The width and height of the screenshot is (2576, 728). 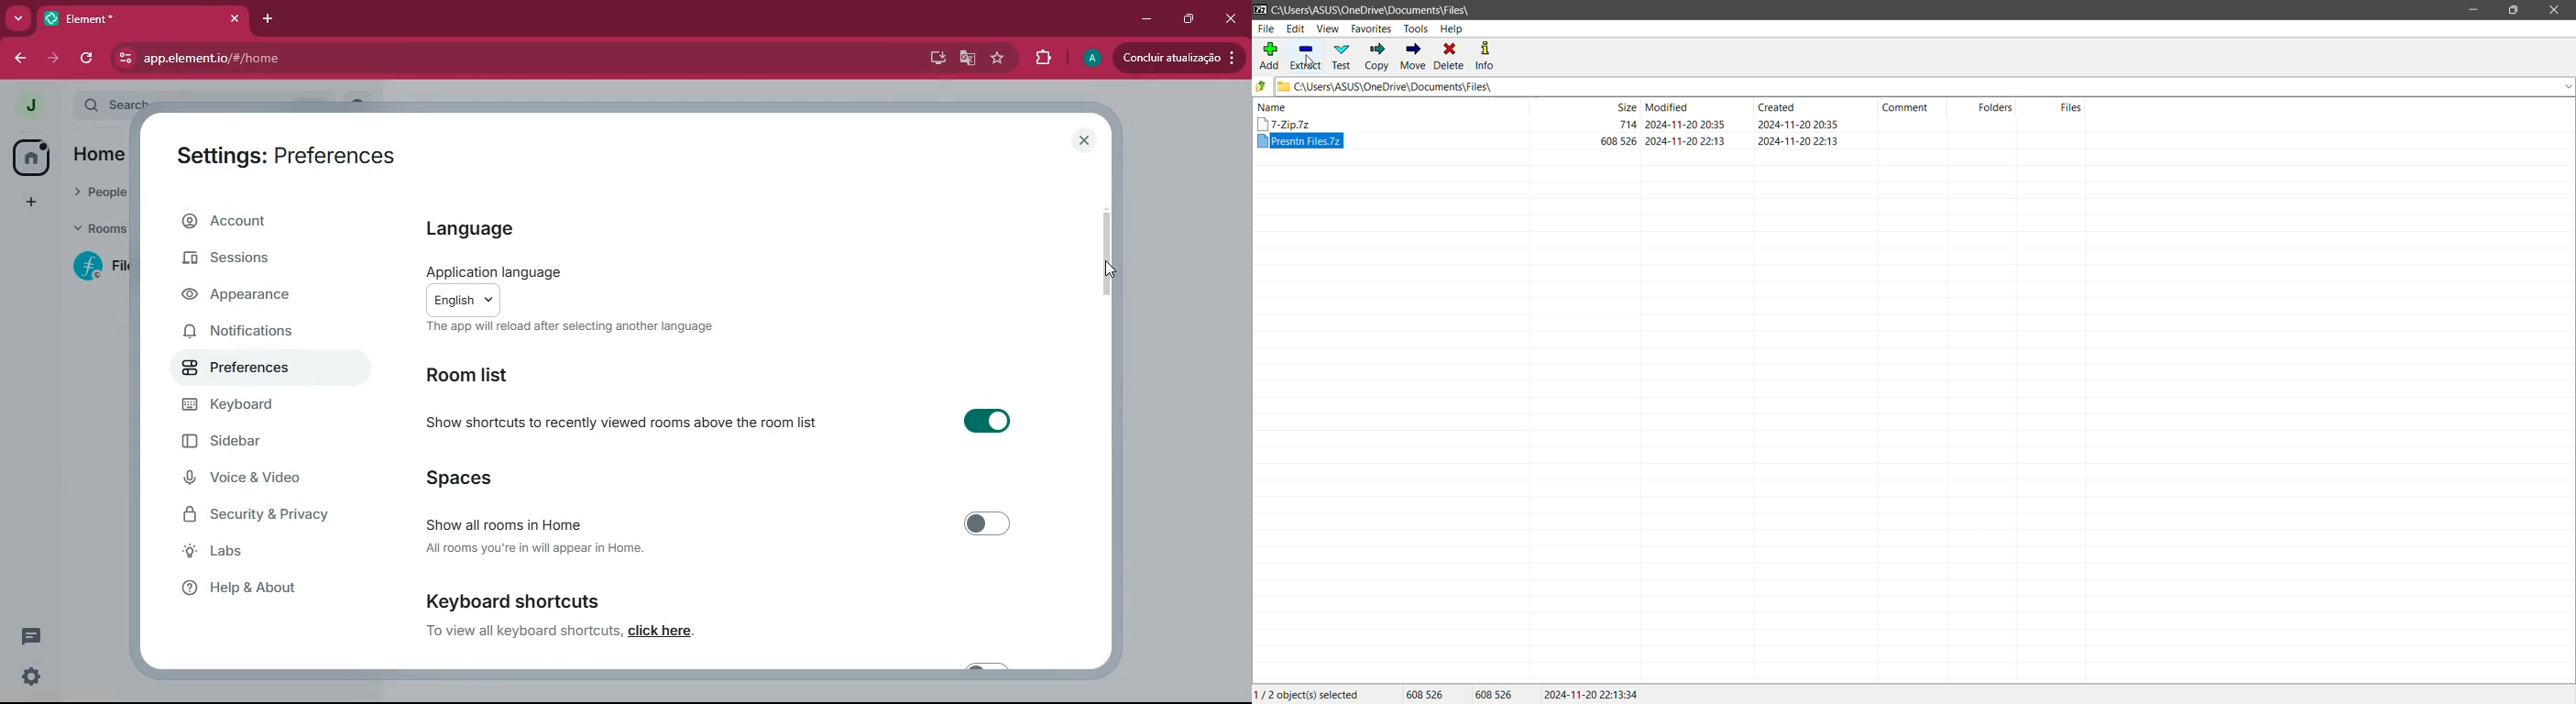 What do you see at coordinates (1906, 108) in the screenshot?
I see `comment` at bounding box center [1906, 108].